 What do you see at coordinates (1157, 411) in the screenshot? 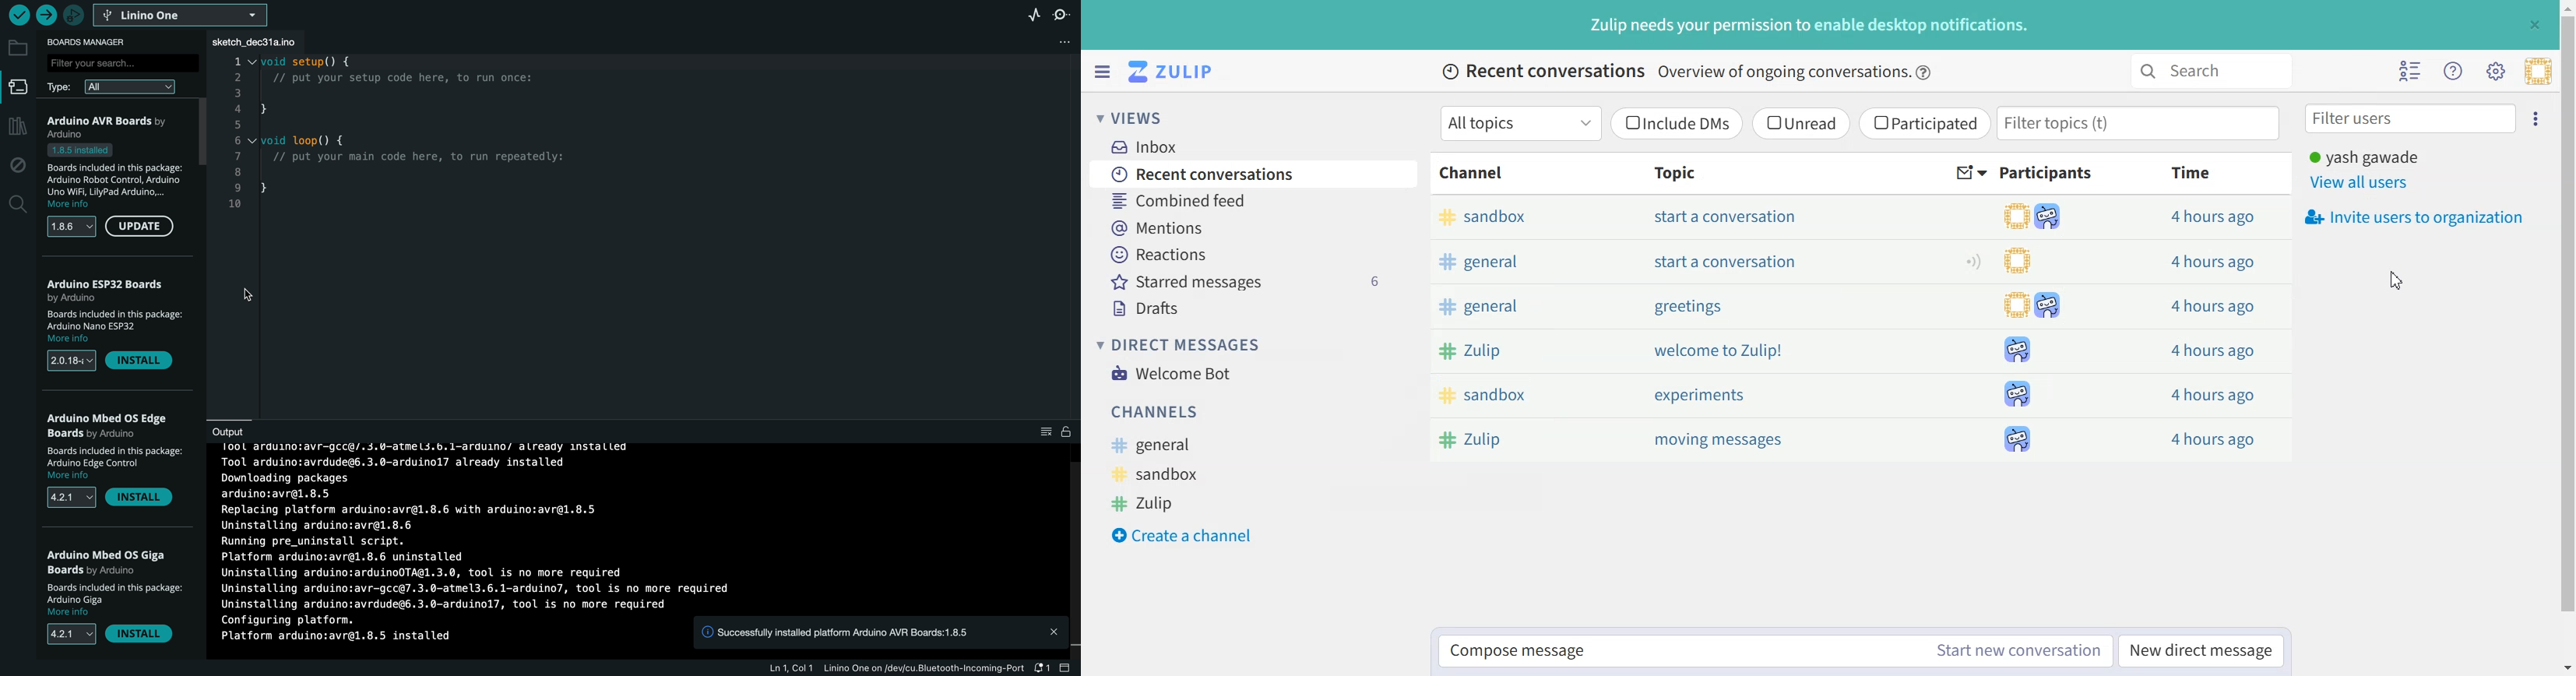
I see `Channels` at bounding box center [1157, 411].